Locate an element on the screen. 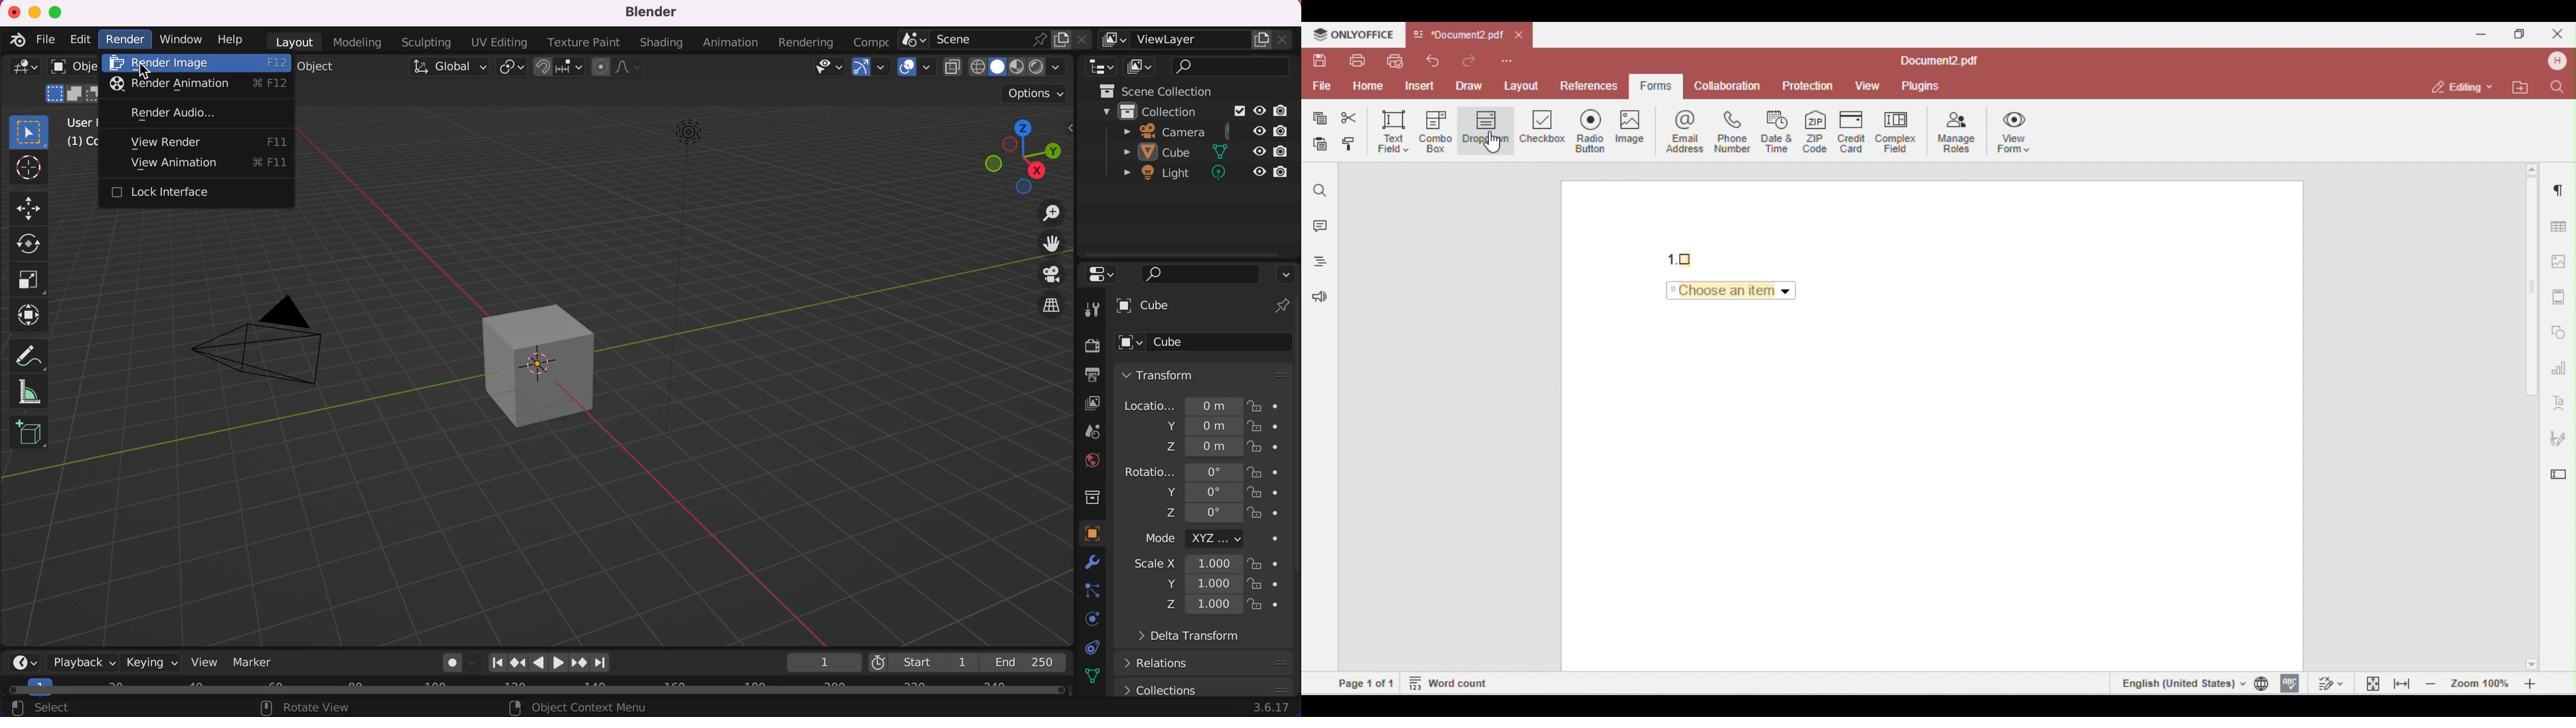 This screenshot has height=728, width=2576. f12 is located at coordinates (278, 85).